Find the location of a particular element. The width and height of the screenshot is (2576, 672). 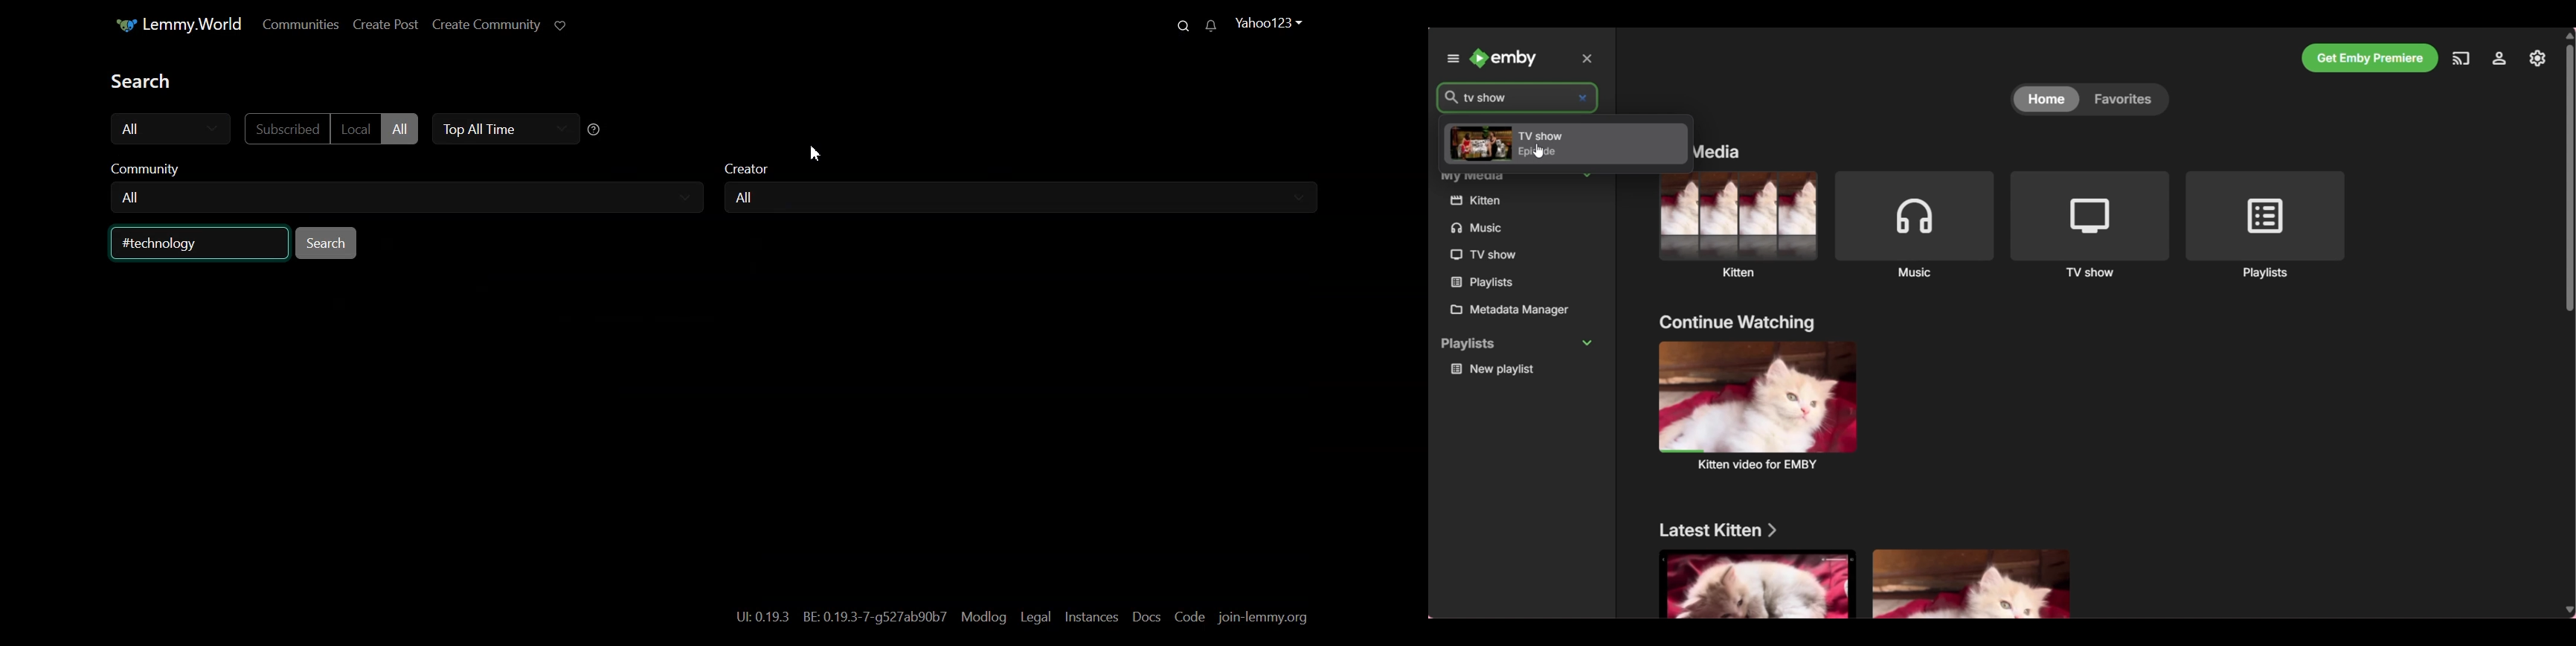

Top All Time is located at coordinates (502, 129).